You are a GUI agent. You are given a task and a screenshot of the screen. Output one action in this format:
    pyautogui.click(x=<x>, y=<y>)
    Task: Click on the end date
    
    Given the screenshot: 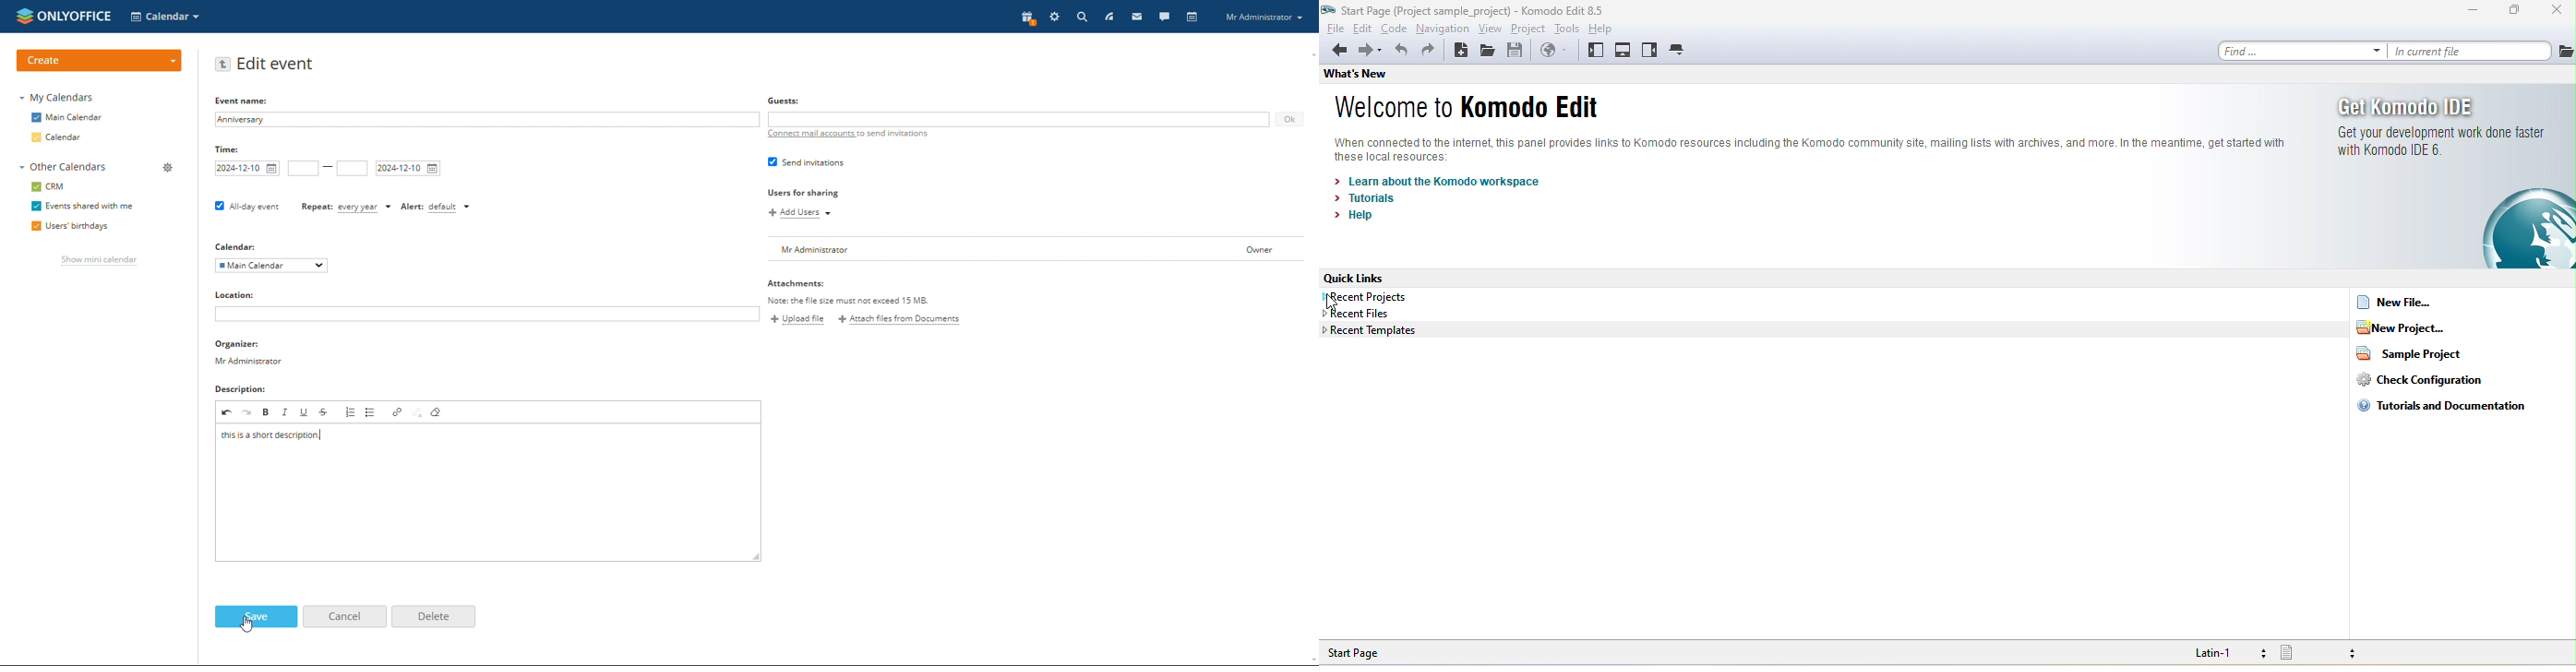 What is the action you would take?
    pyautogui.click(x=407, y=168)
    